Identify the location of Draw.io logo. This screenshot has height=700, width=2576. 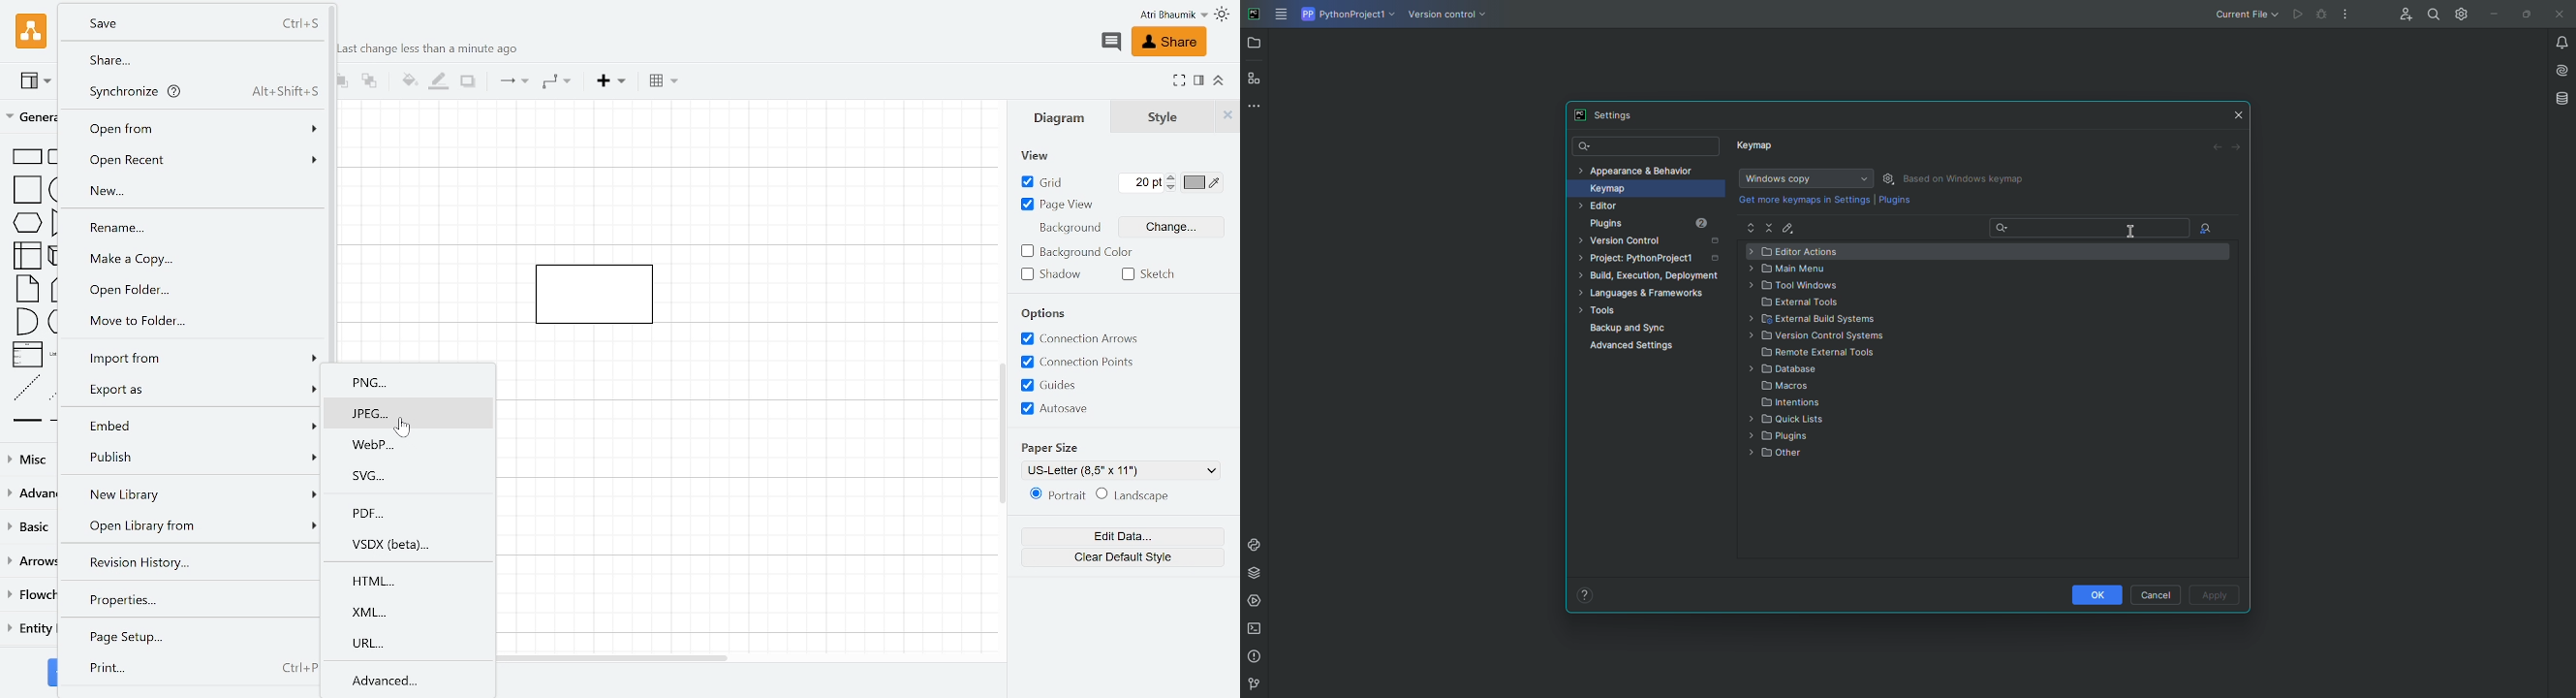
(33, 30).